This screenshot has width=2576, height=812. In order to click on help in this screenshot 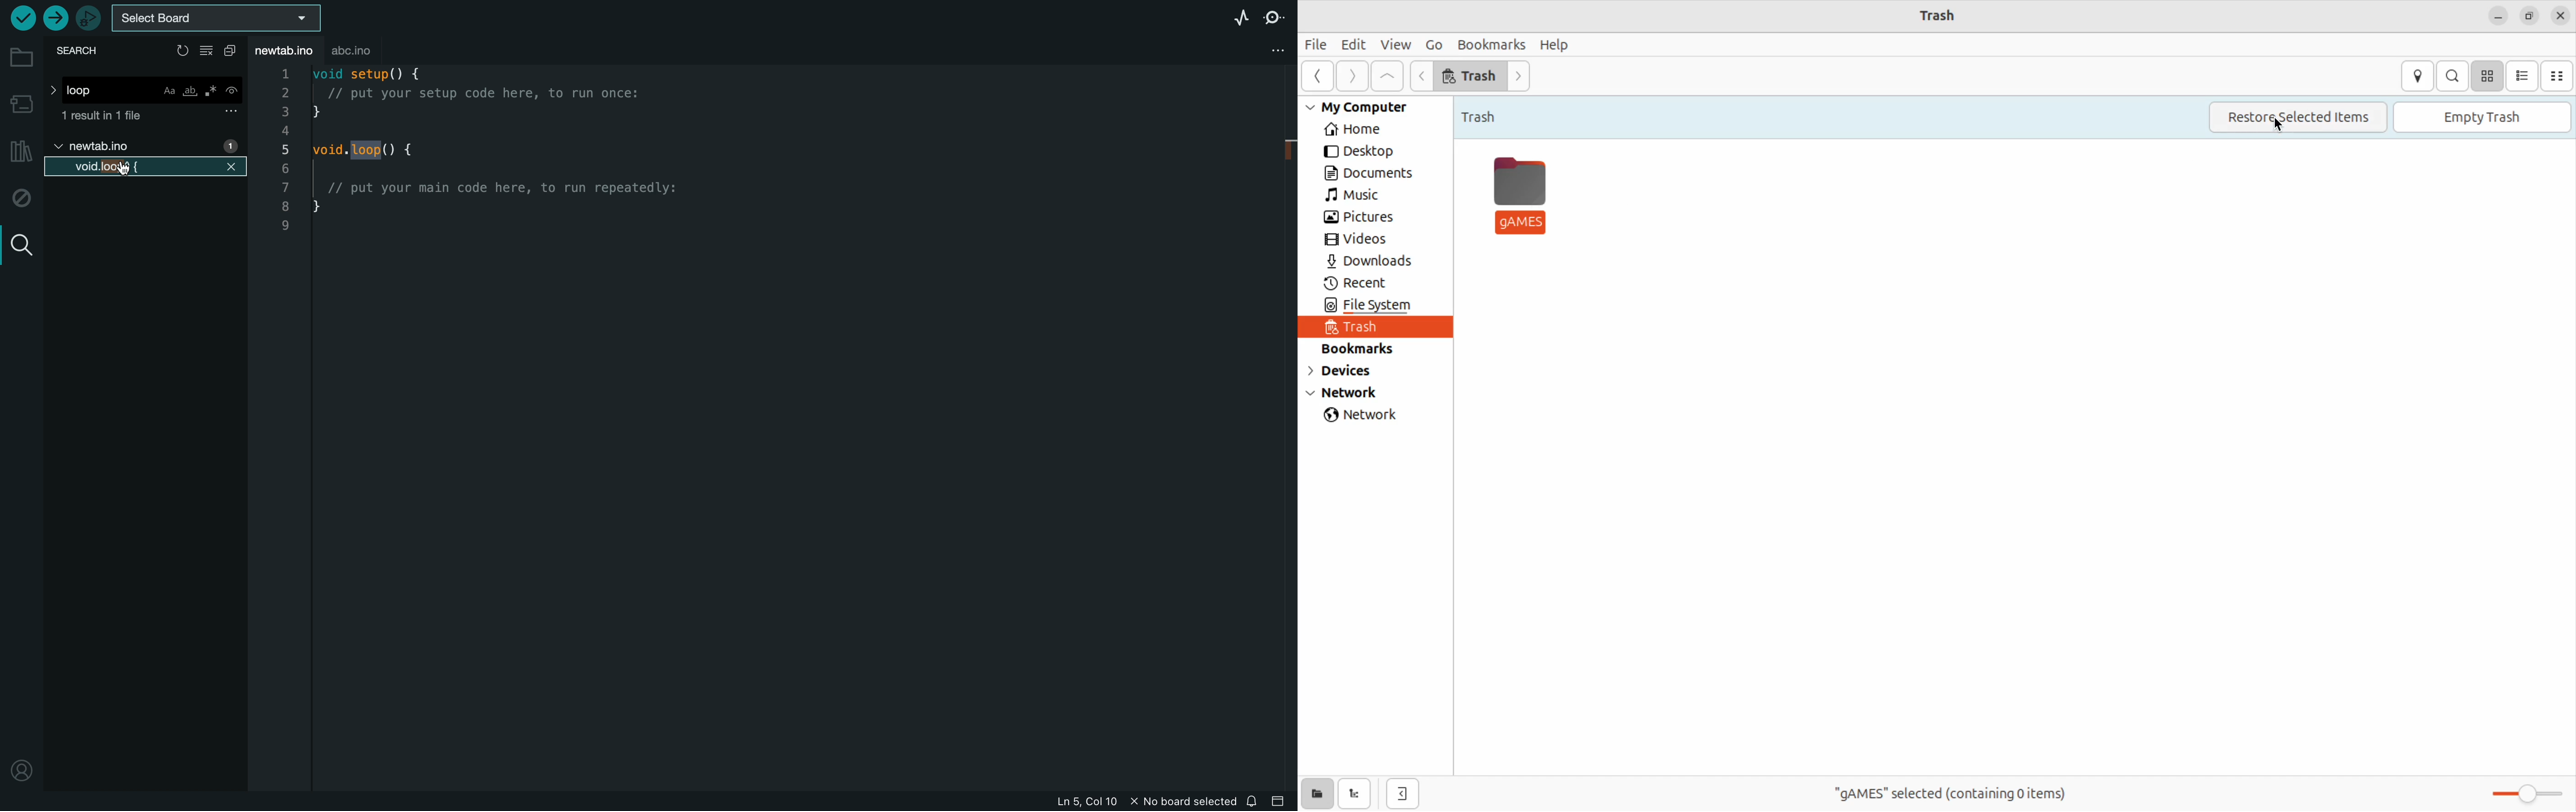, I will do `click(1555, 44)`.